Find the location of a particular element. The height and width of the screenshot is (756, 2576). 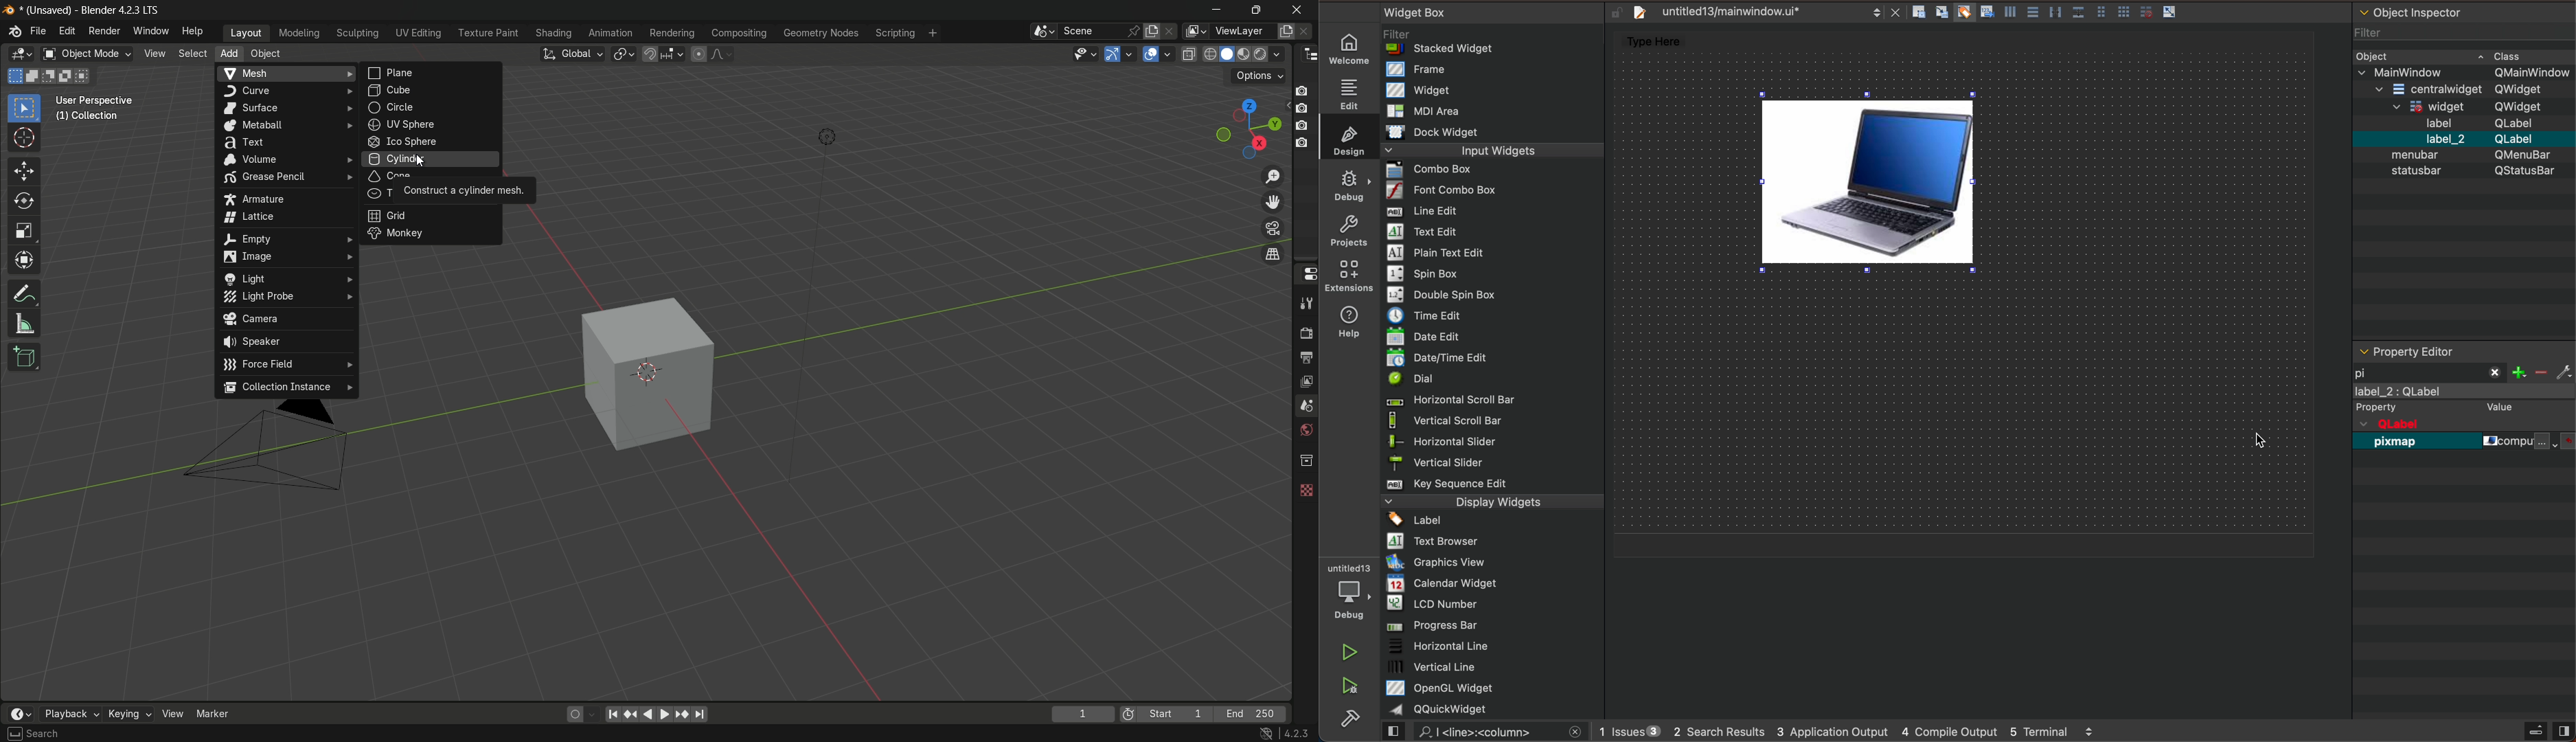

view layer name is located at coordinates (1242, 32).